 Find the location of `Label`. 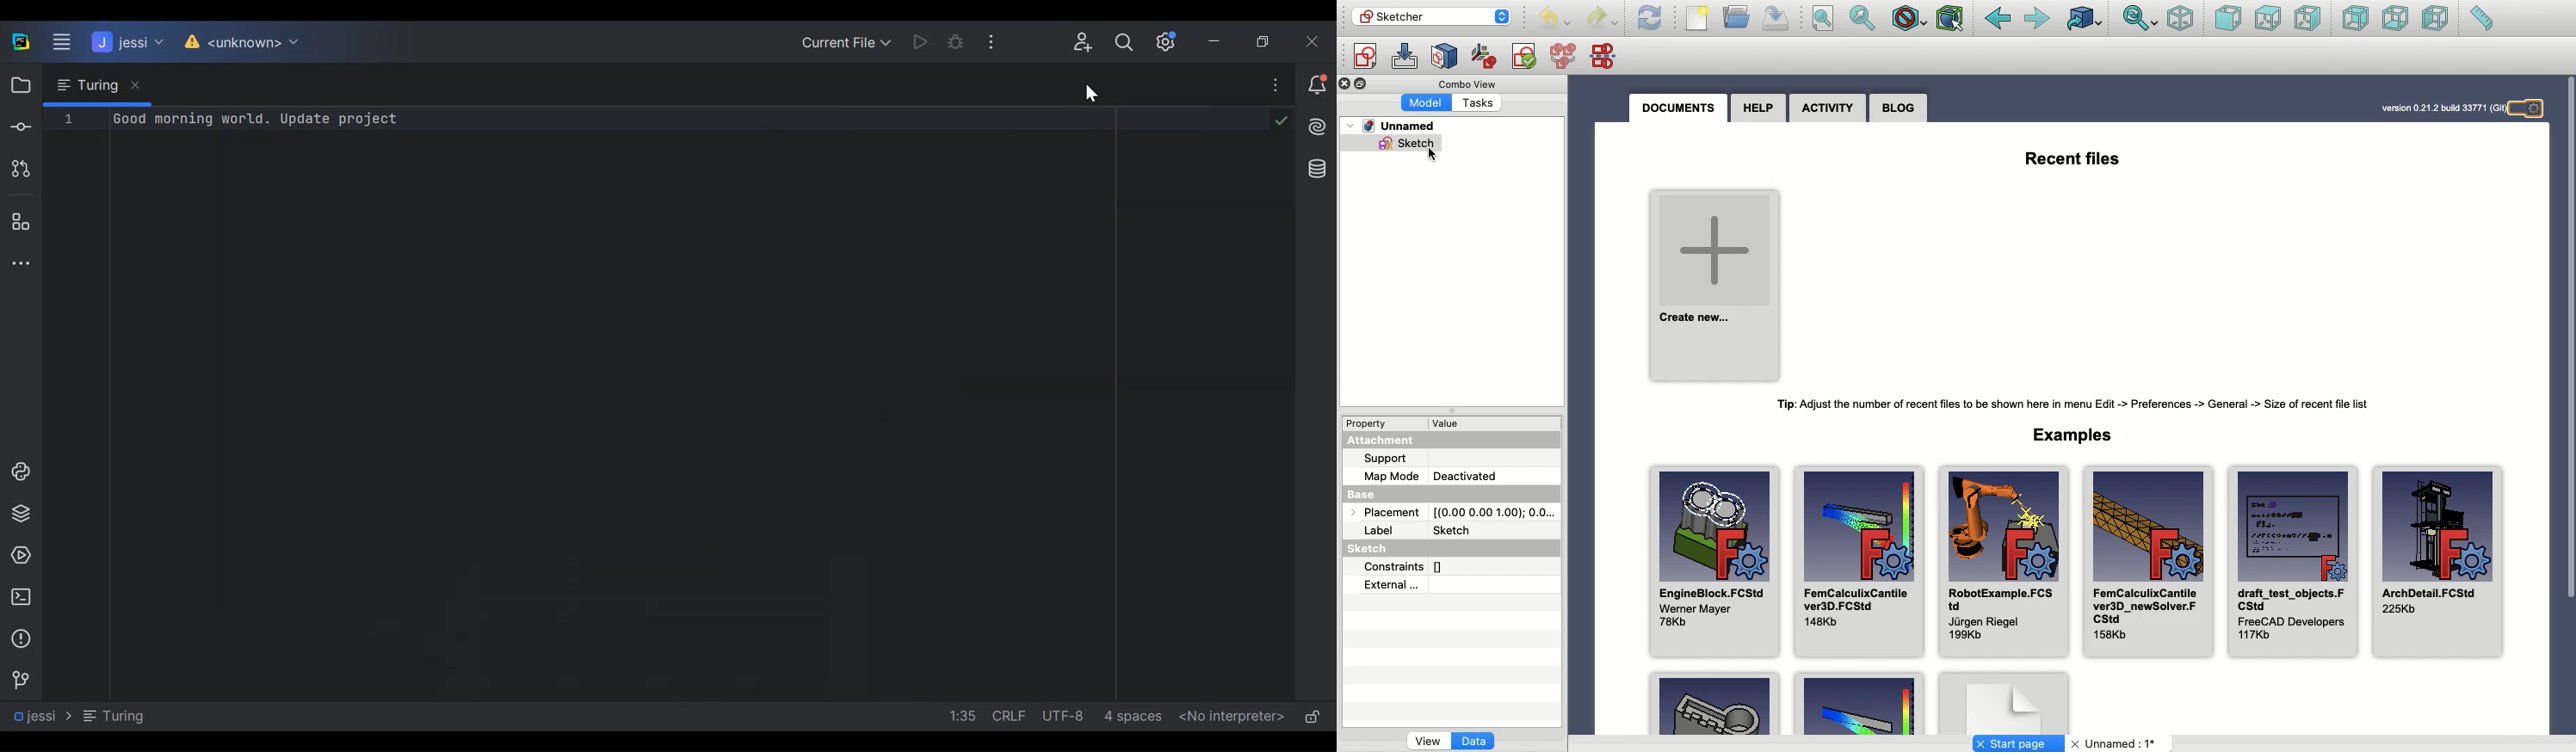

Label is located at coordinates (1381, 531).